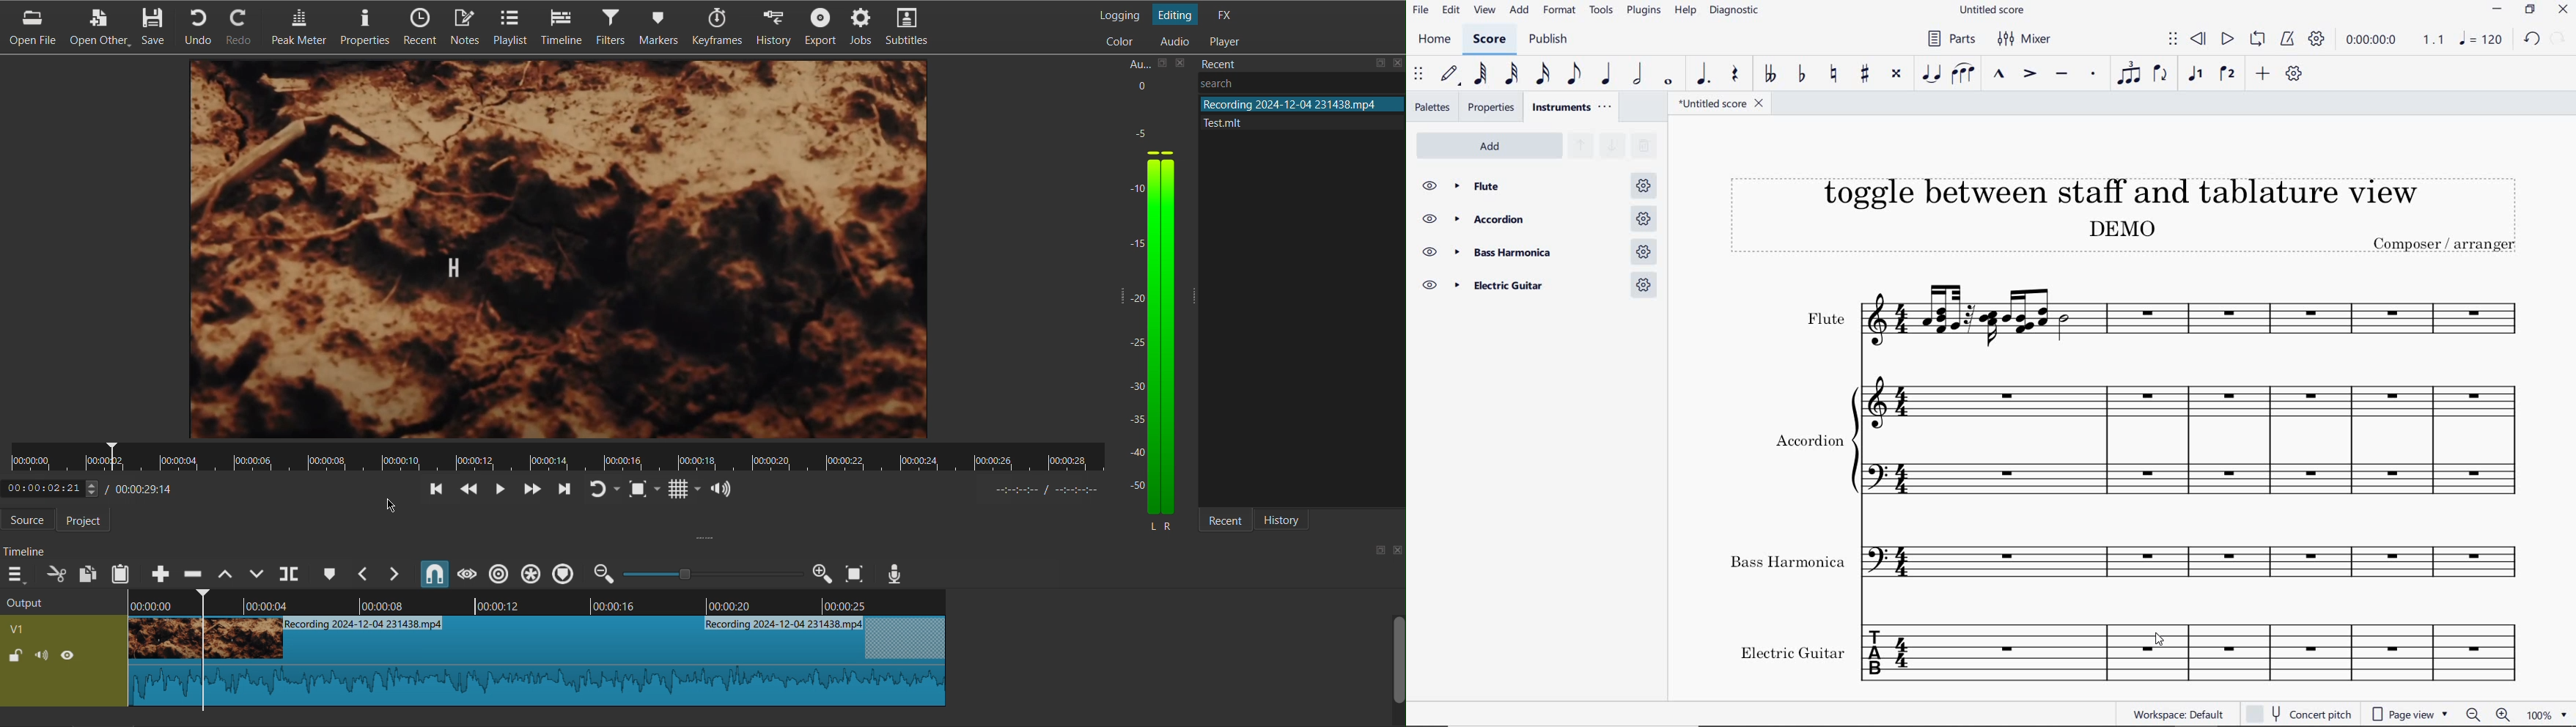 Image resolution: width=2576 pixels, height=728 pixels. What do you see at coordinates (1865, 75) in the screenshot?
I see `toggle sharp` at bounding box center [1865, 75].